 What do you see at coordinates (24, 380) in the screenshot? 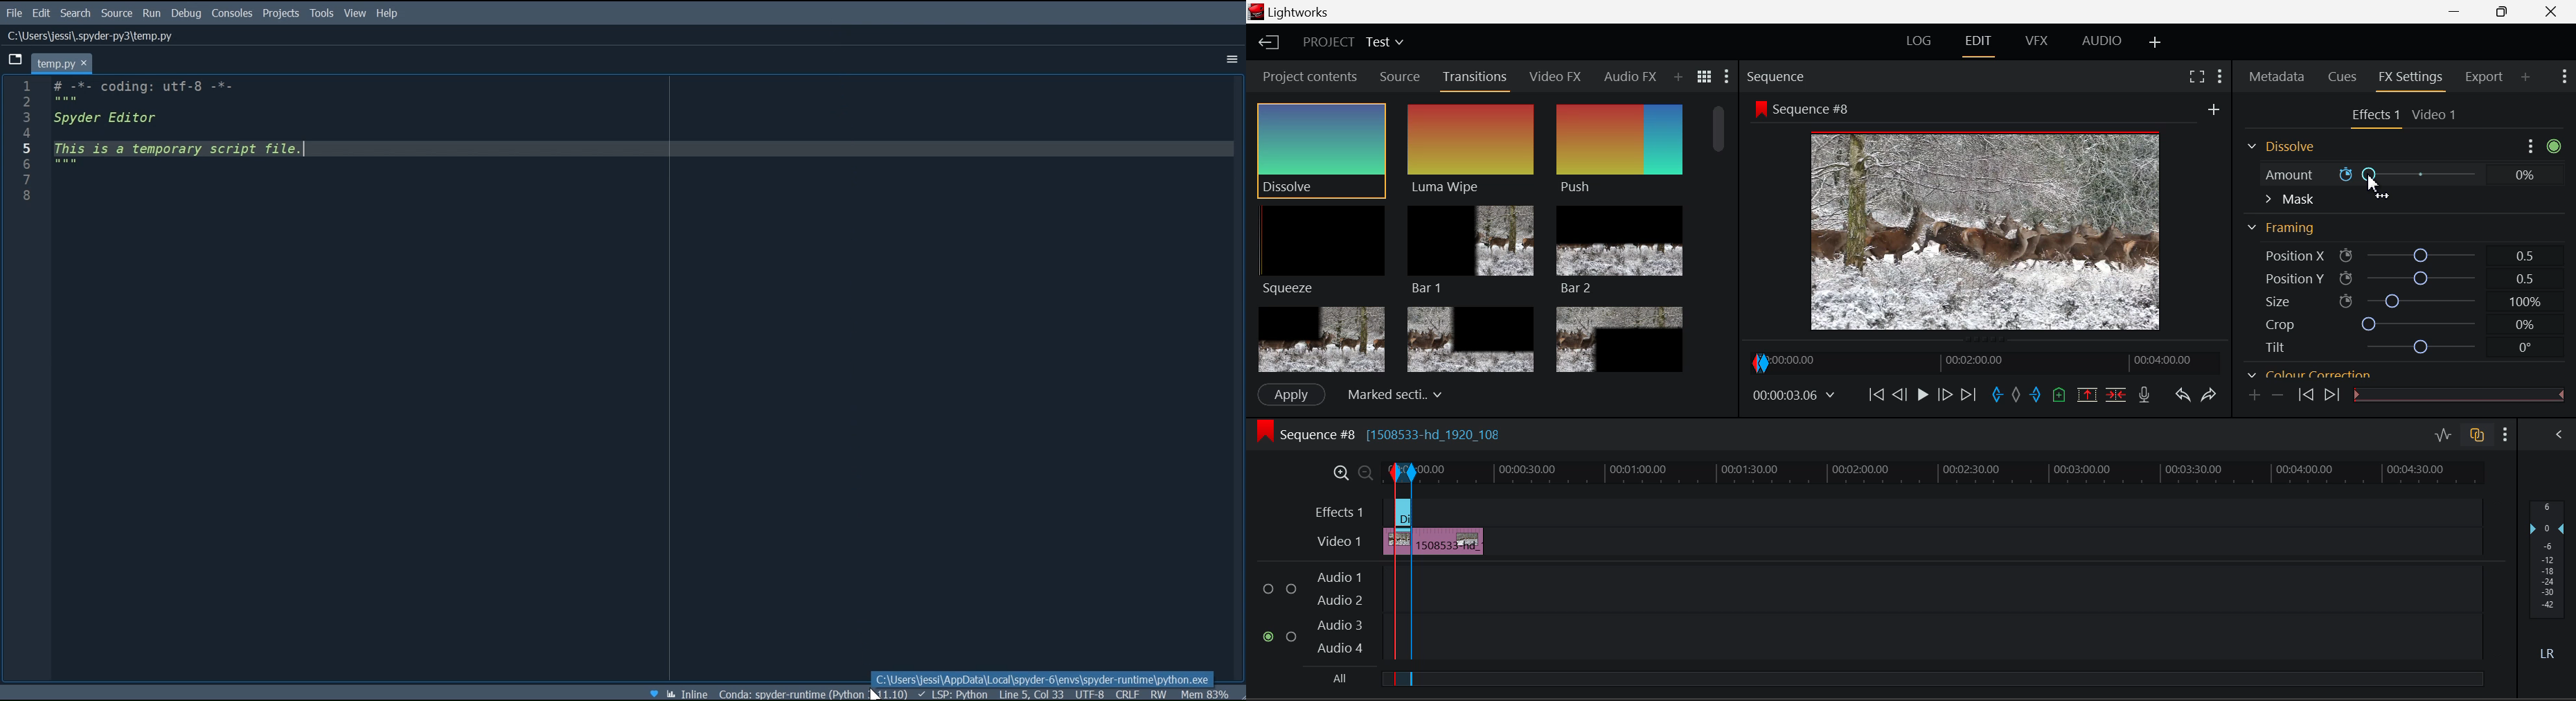
I see `Line column` at bounding box center [24, 380].